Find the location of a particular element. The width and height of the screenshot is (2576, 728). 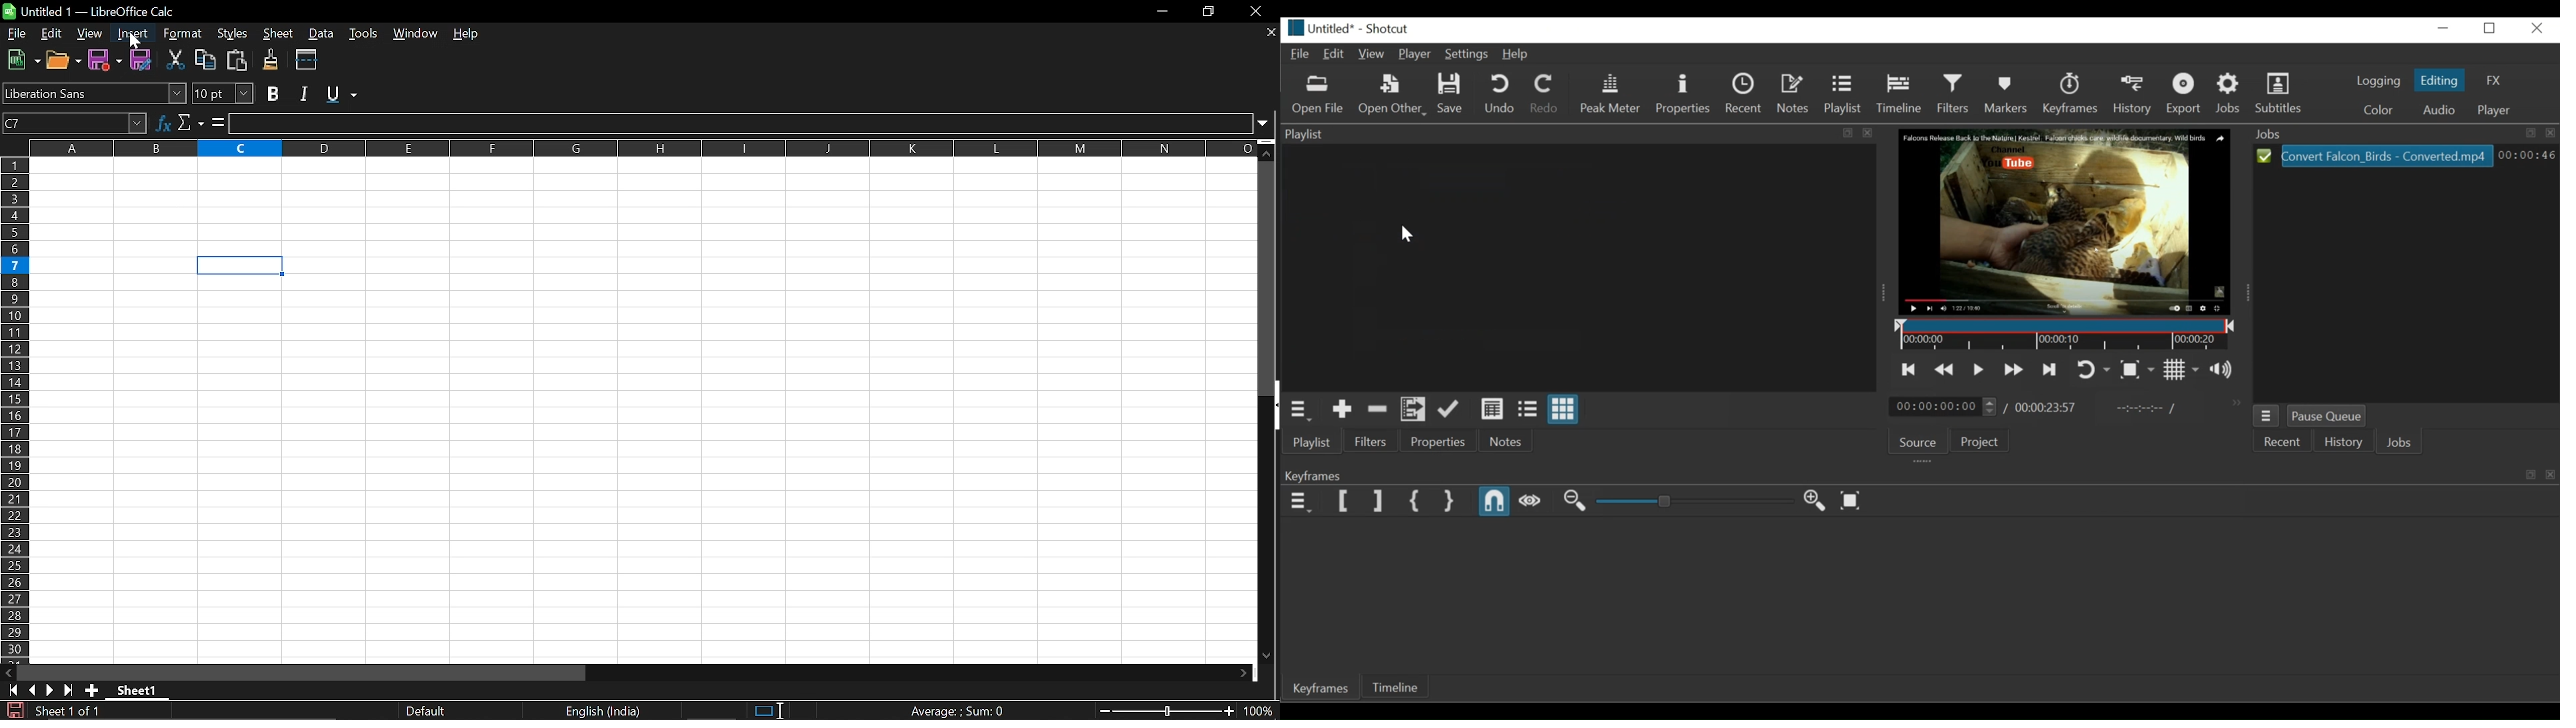

selected cell is located at coordinates (241, 266).